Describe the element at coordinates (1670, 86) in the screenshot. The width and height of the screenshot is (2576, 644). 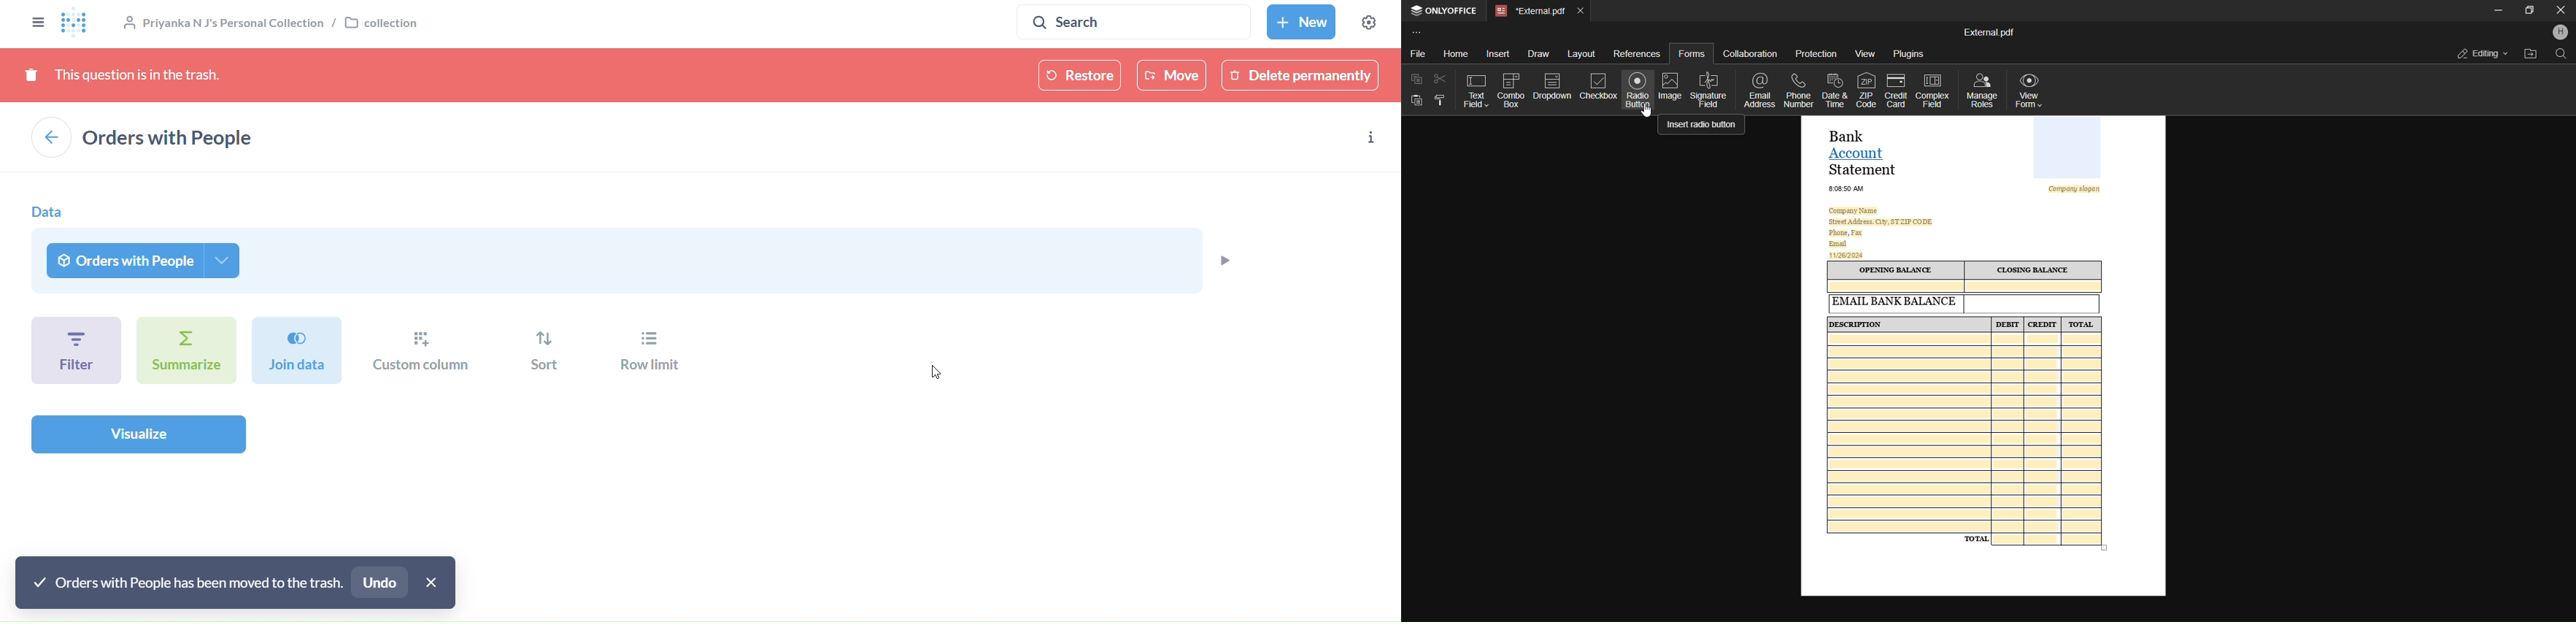
I see `image` at that location.